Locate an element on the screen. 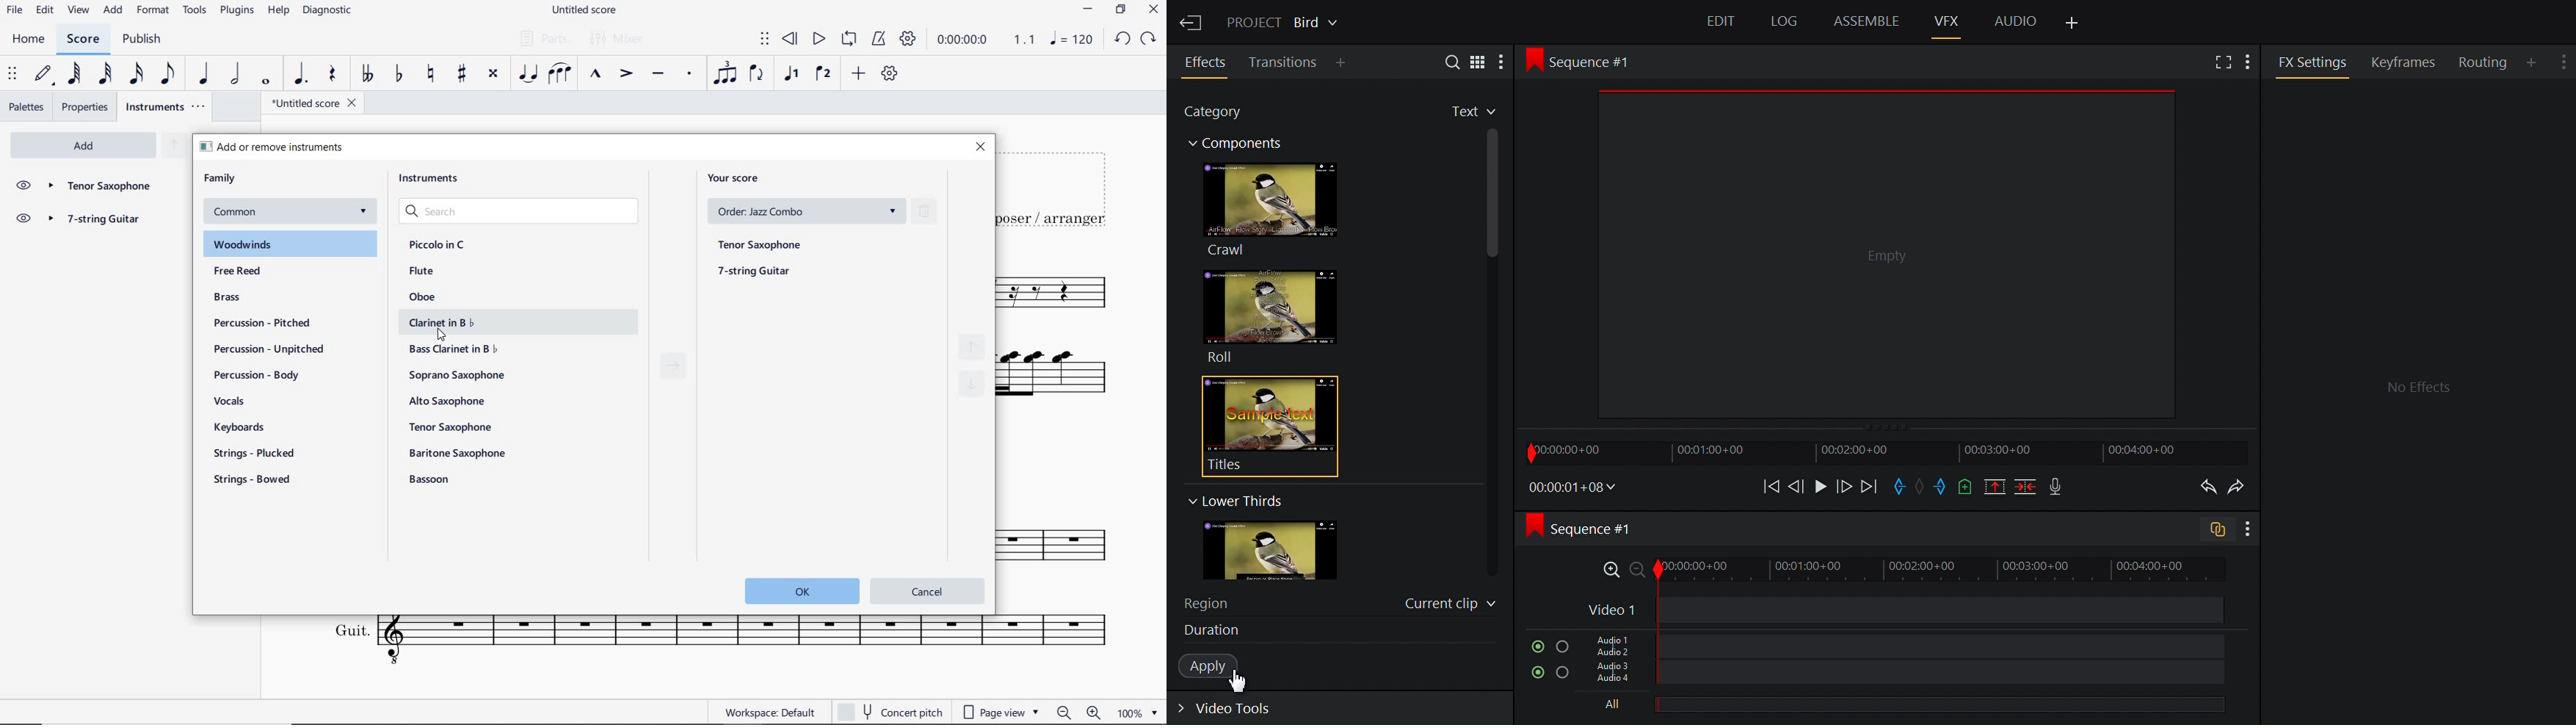 This screenshot has width=2576, height=728. ZOOM OUT OR ZOOM IN is located at coordinates (1080, 712).